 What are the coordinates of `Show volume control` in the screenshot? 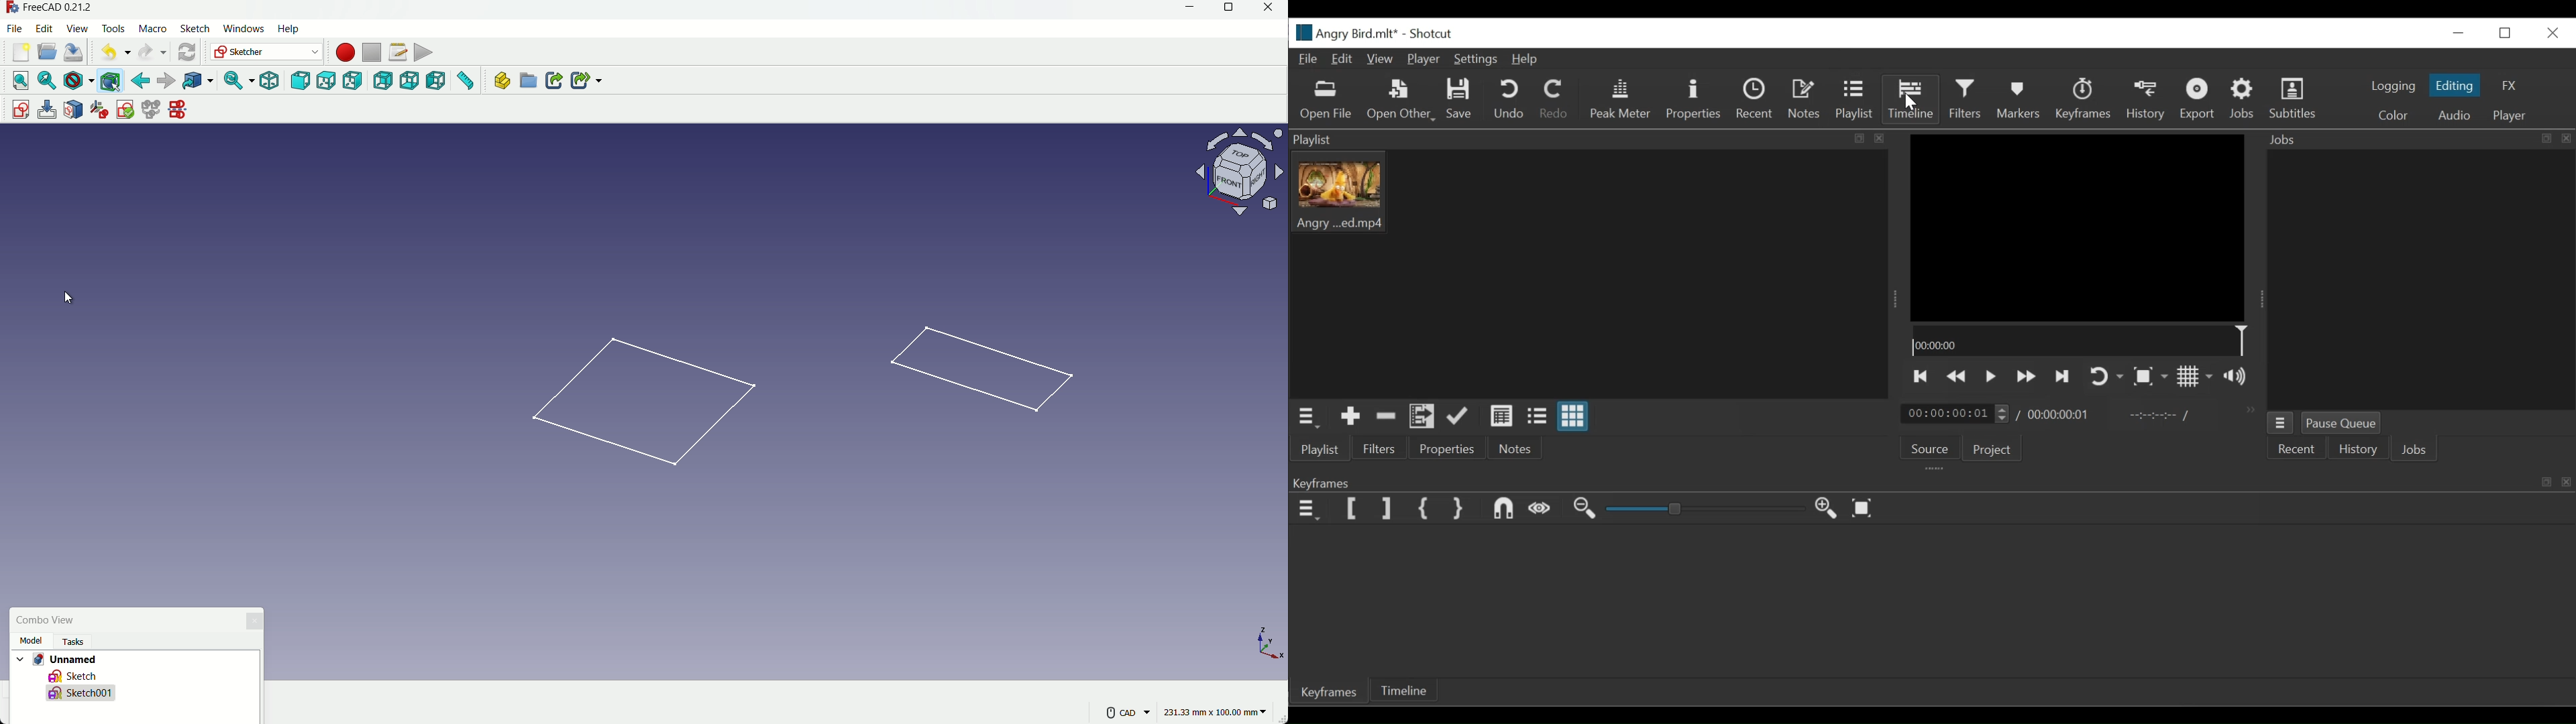 It's located at (2237, 377).